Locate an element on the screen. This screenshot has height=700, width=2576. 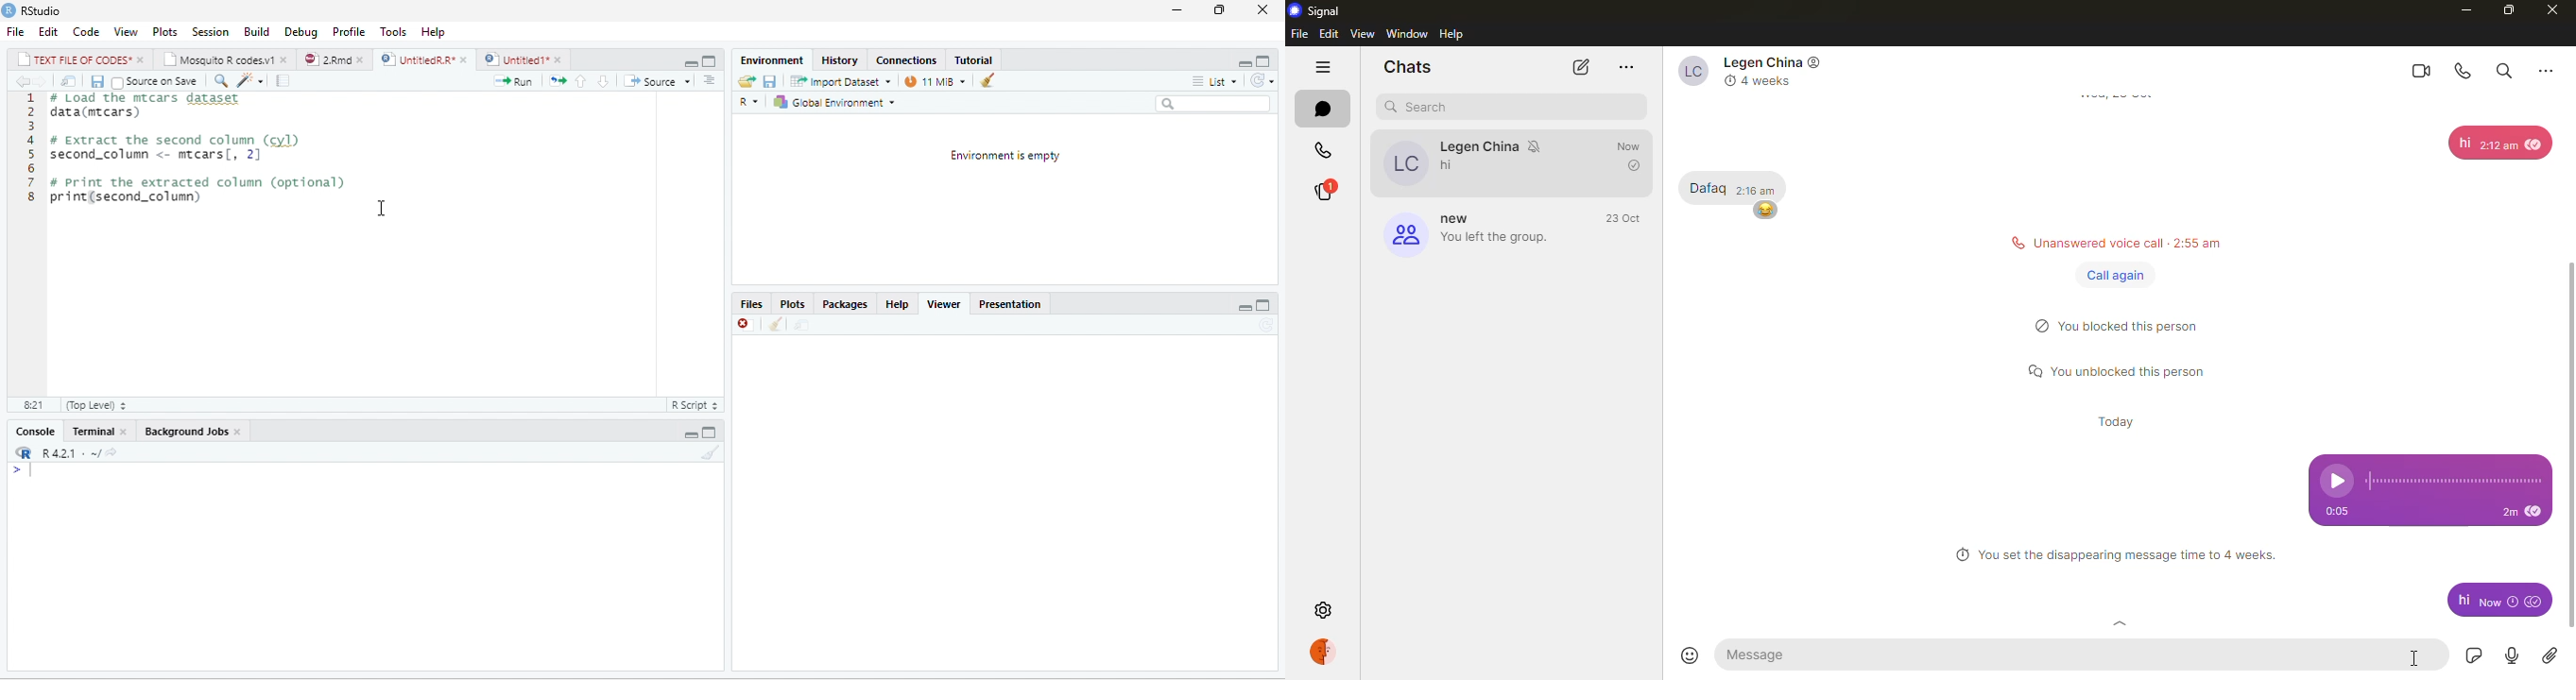
checkbox is located at coordinates (117, 82).